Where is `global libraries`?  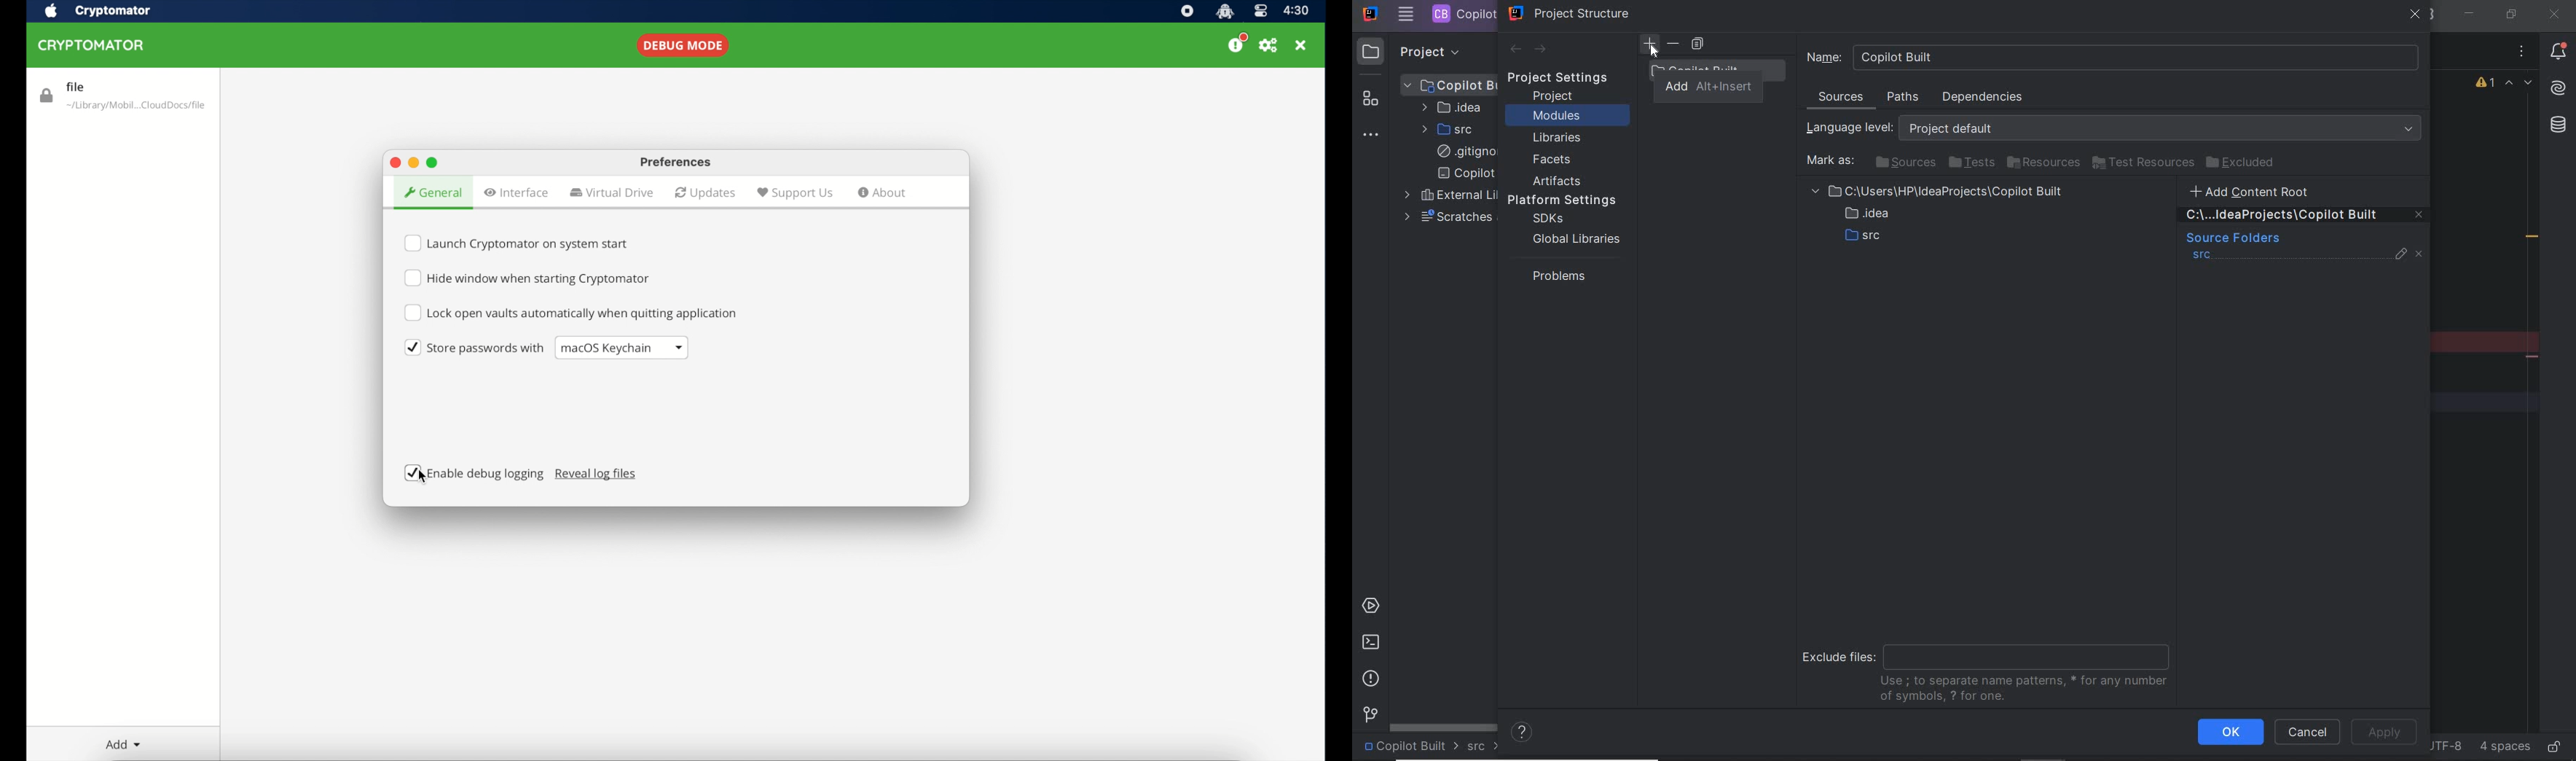
global libraries is located at coordinates (1574, 238).